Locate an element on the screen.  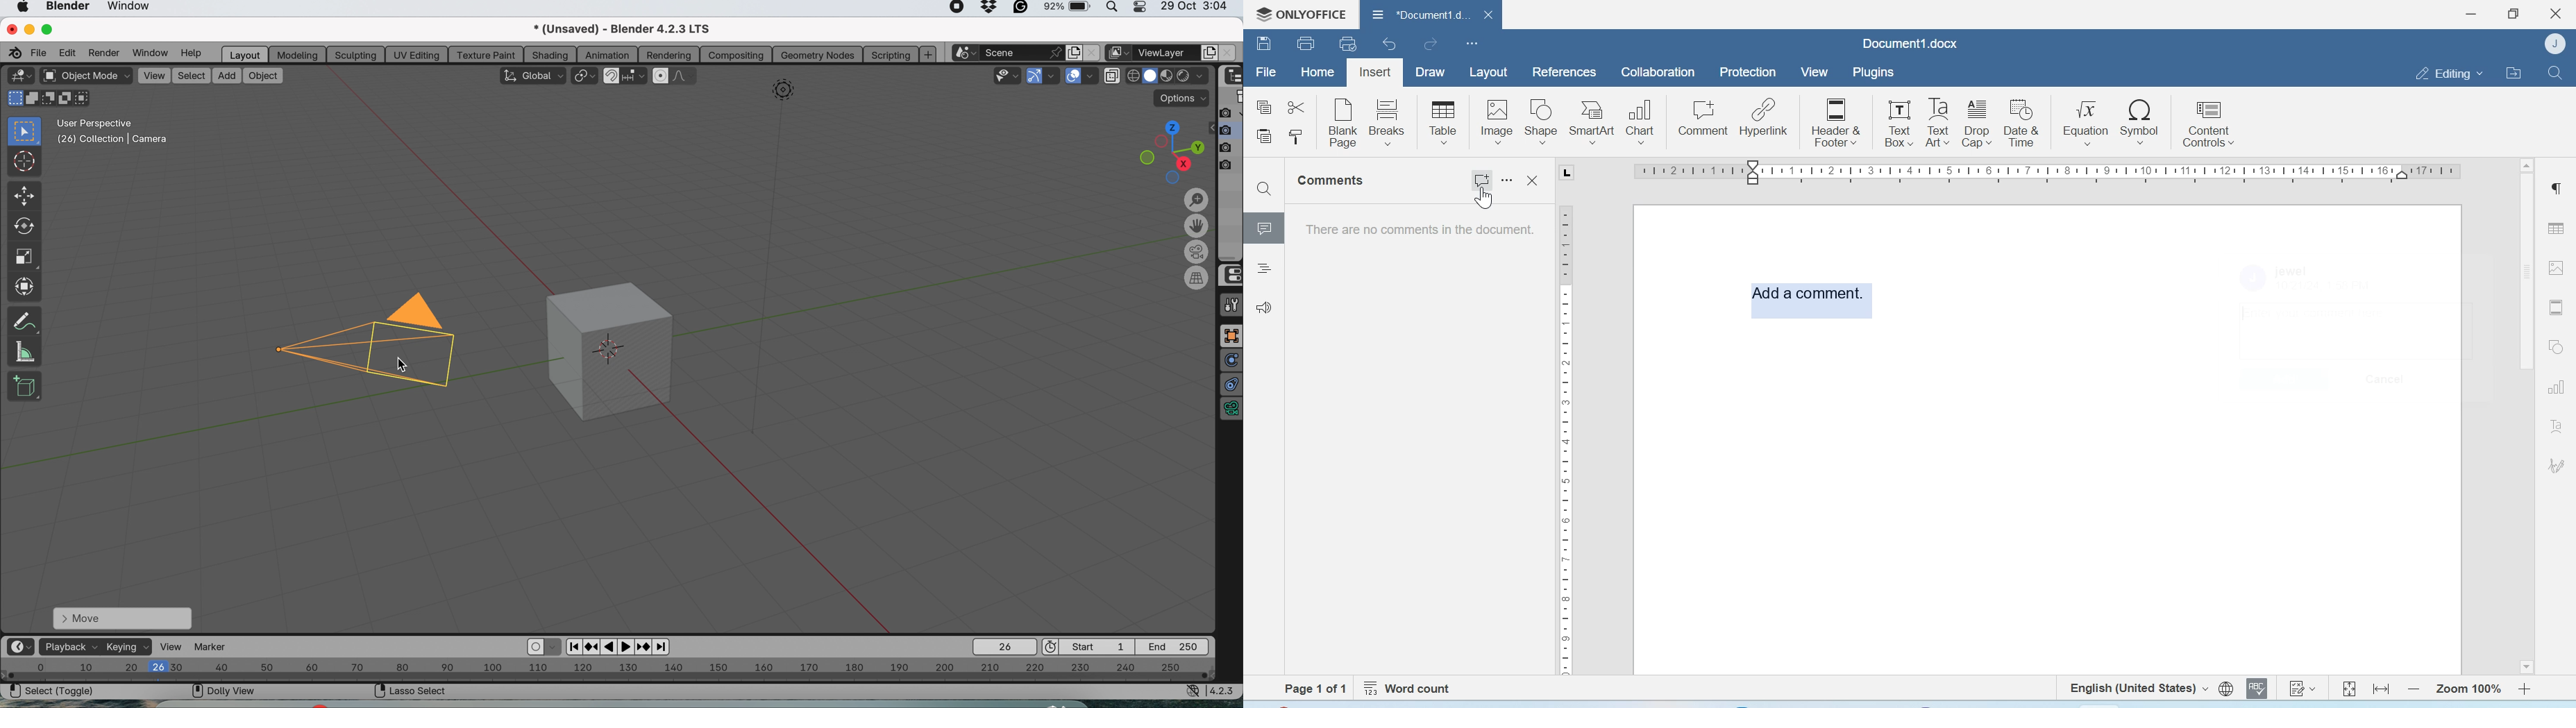
transform is located at coordinates (26, 286).